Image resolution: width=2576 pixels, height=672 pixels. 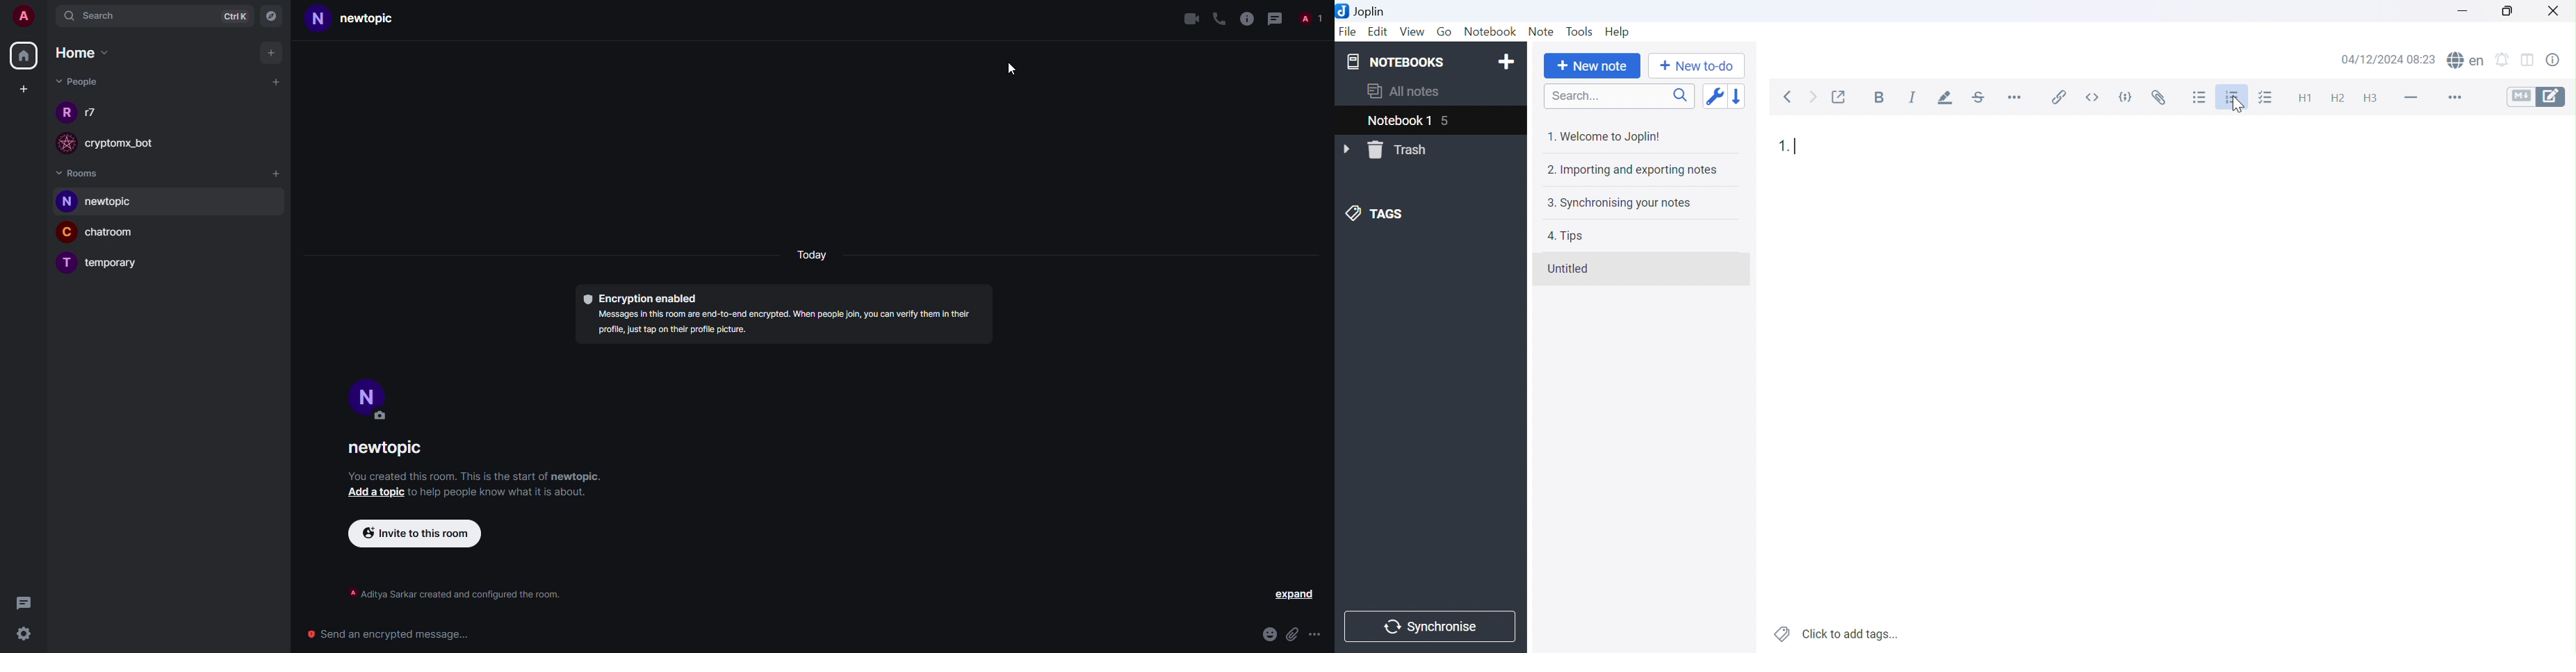 I want to click on Horizontal Line, so click(x=2411, y=95).